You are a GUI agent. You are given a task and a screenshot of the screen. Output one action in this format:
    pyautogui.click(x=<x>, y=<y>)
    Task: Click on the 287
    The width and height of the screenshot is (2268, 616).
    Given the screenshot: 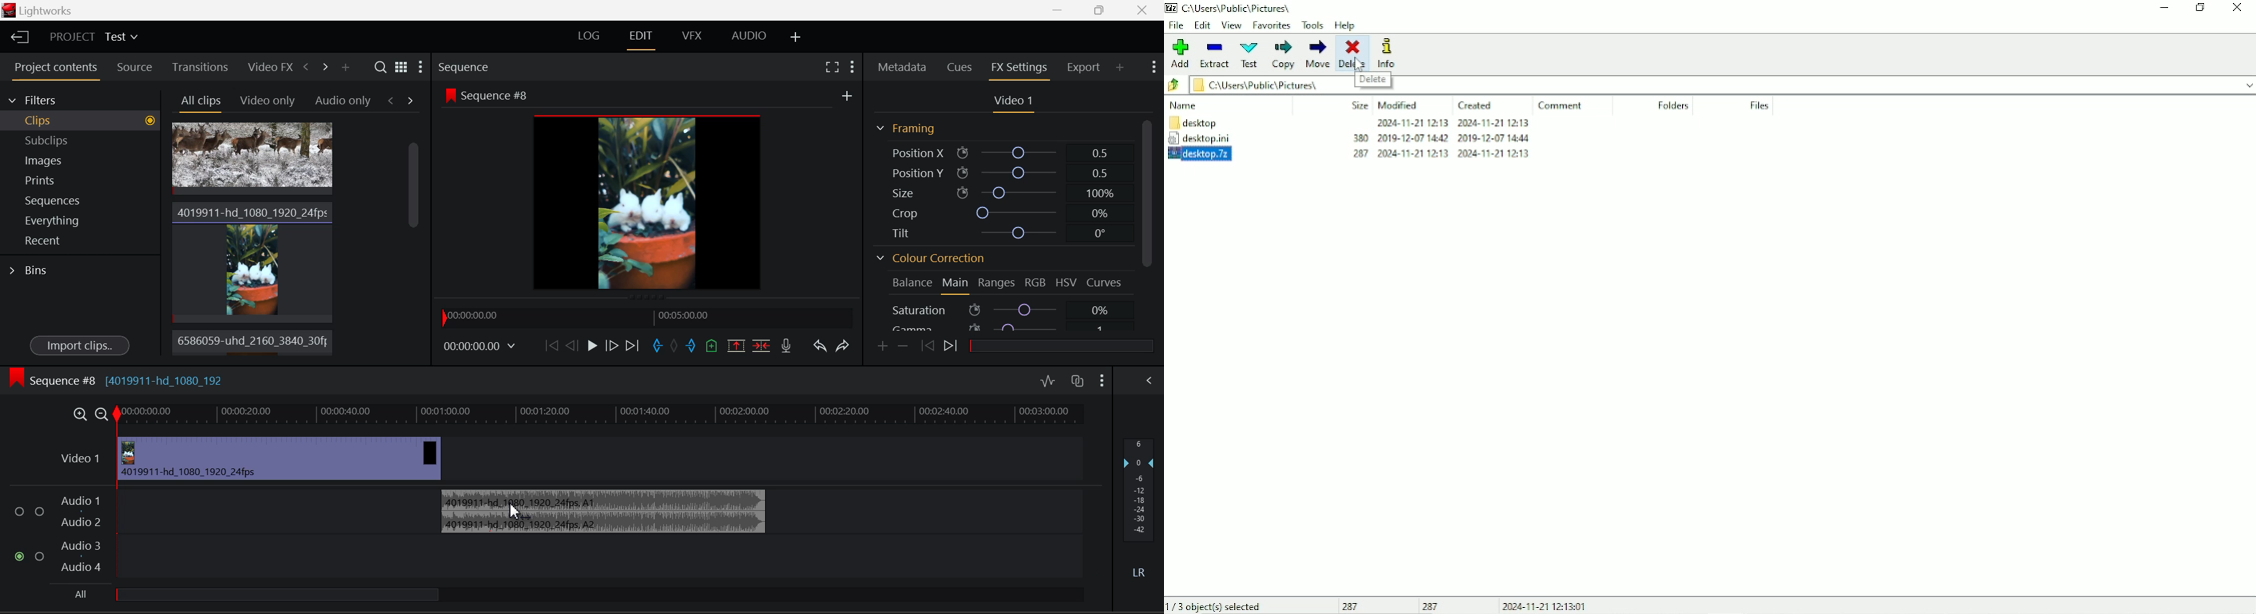 What is the action you would take?
    pyautogui.click(x=1431, y=606)
    